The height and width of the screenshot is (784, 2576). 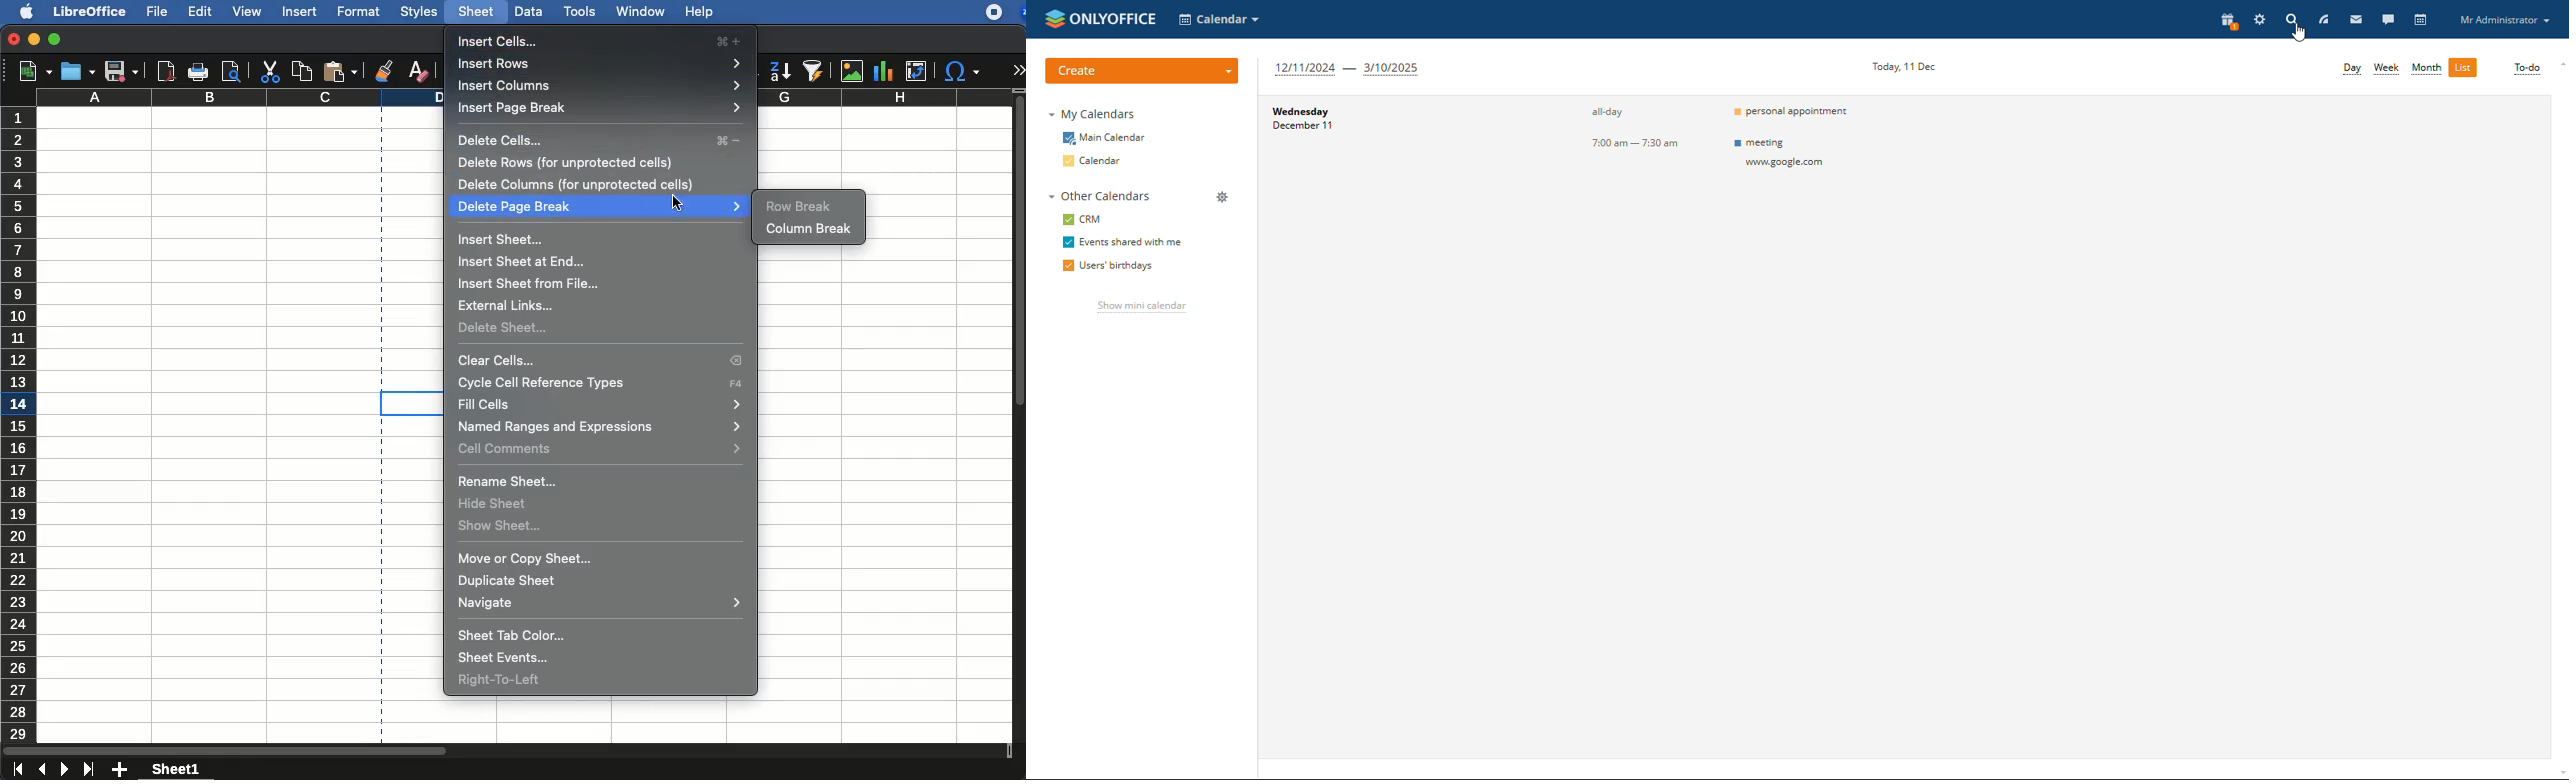 I want to click on Today, 11 Dec, so click(x=1907, y=66).